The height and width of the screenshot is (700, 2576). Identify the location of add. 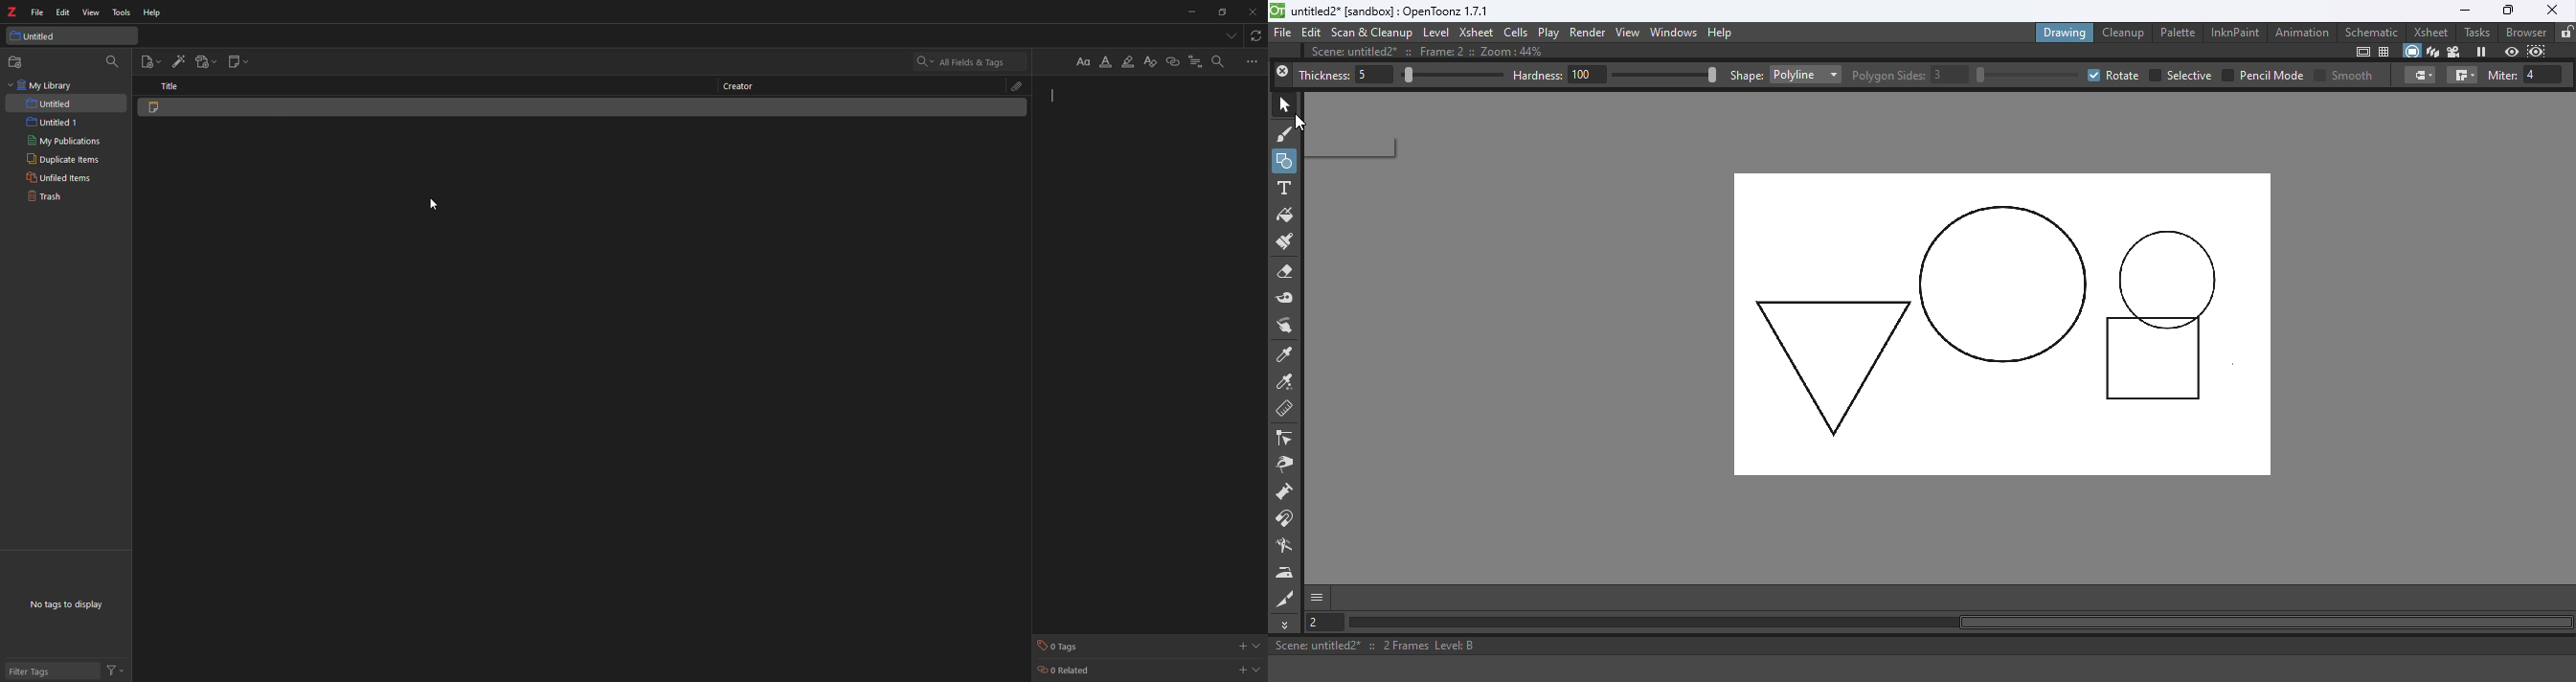
(1243, 646).